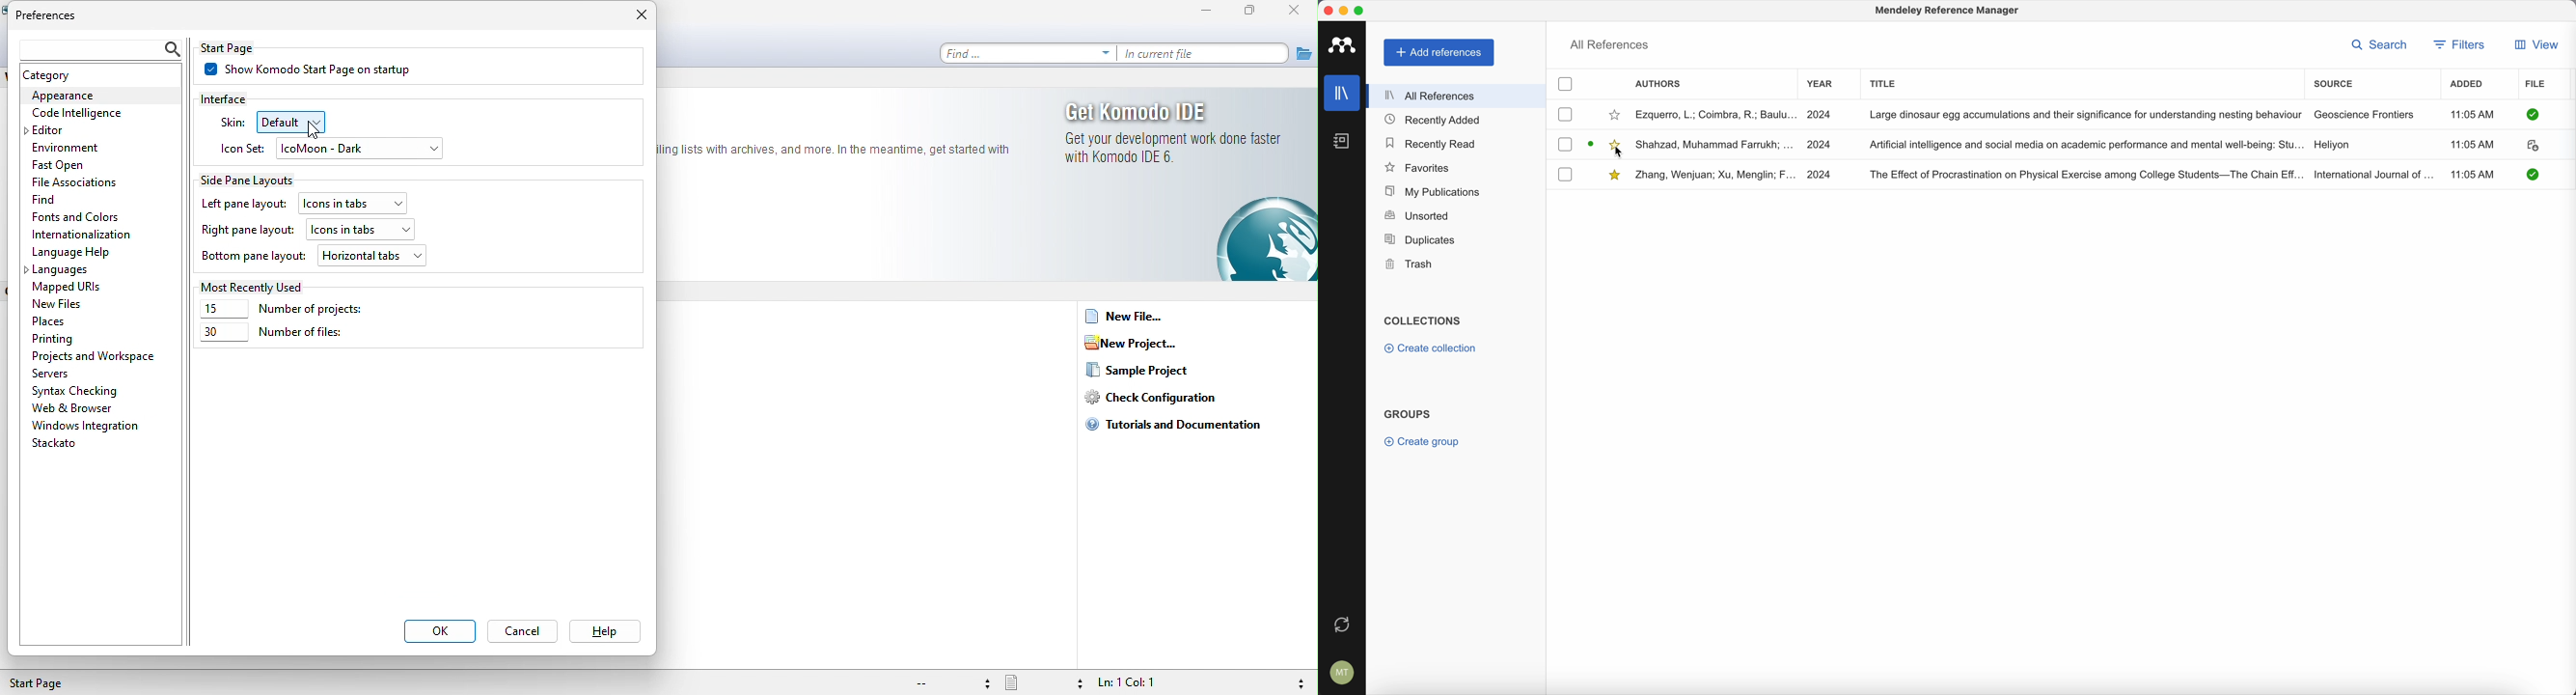 This screenshot has width=2576, height=700. Describe the element at coordinates (1431, 350) in the screenshot. I see `create collection` at that location.